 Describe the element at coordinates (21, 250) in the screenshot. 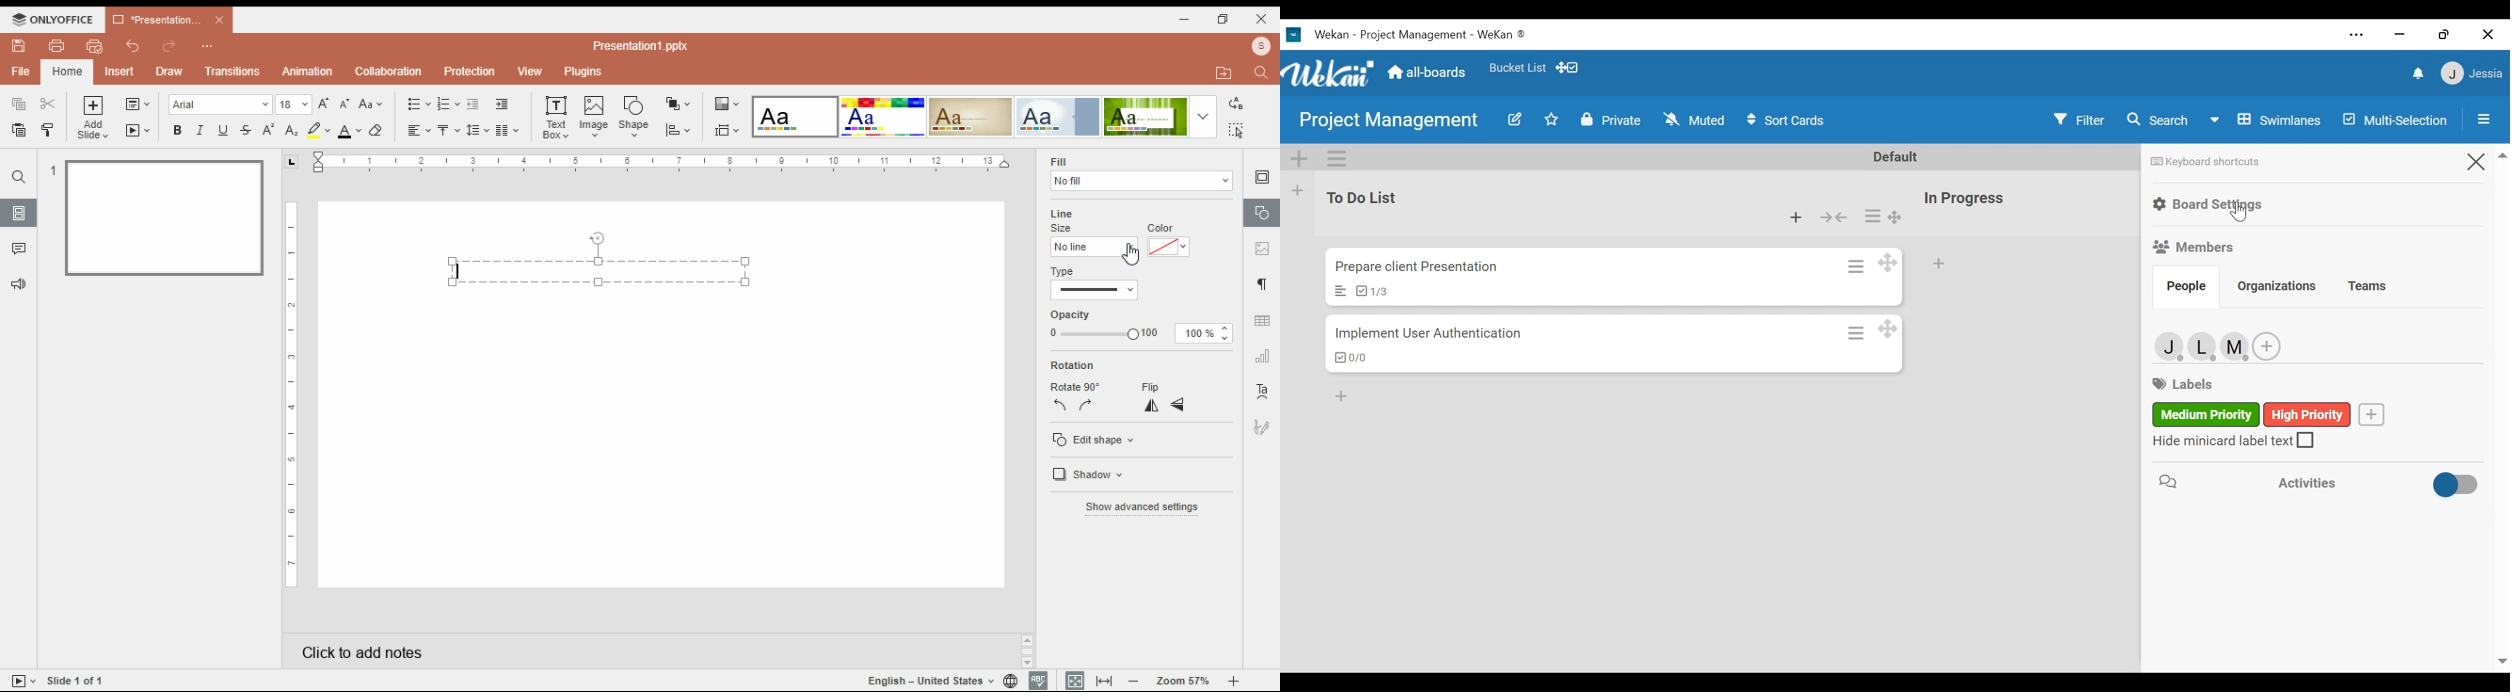

I see `comment` at that location.